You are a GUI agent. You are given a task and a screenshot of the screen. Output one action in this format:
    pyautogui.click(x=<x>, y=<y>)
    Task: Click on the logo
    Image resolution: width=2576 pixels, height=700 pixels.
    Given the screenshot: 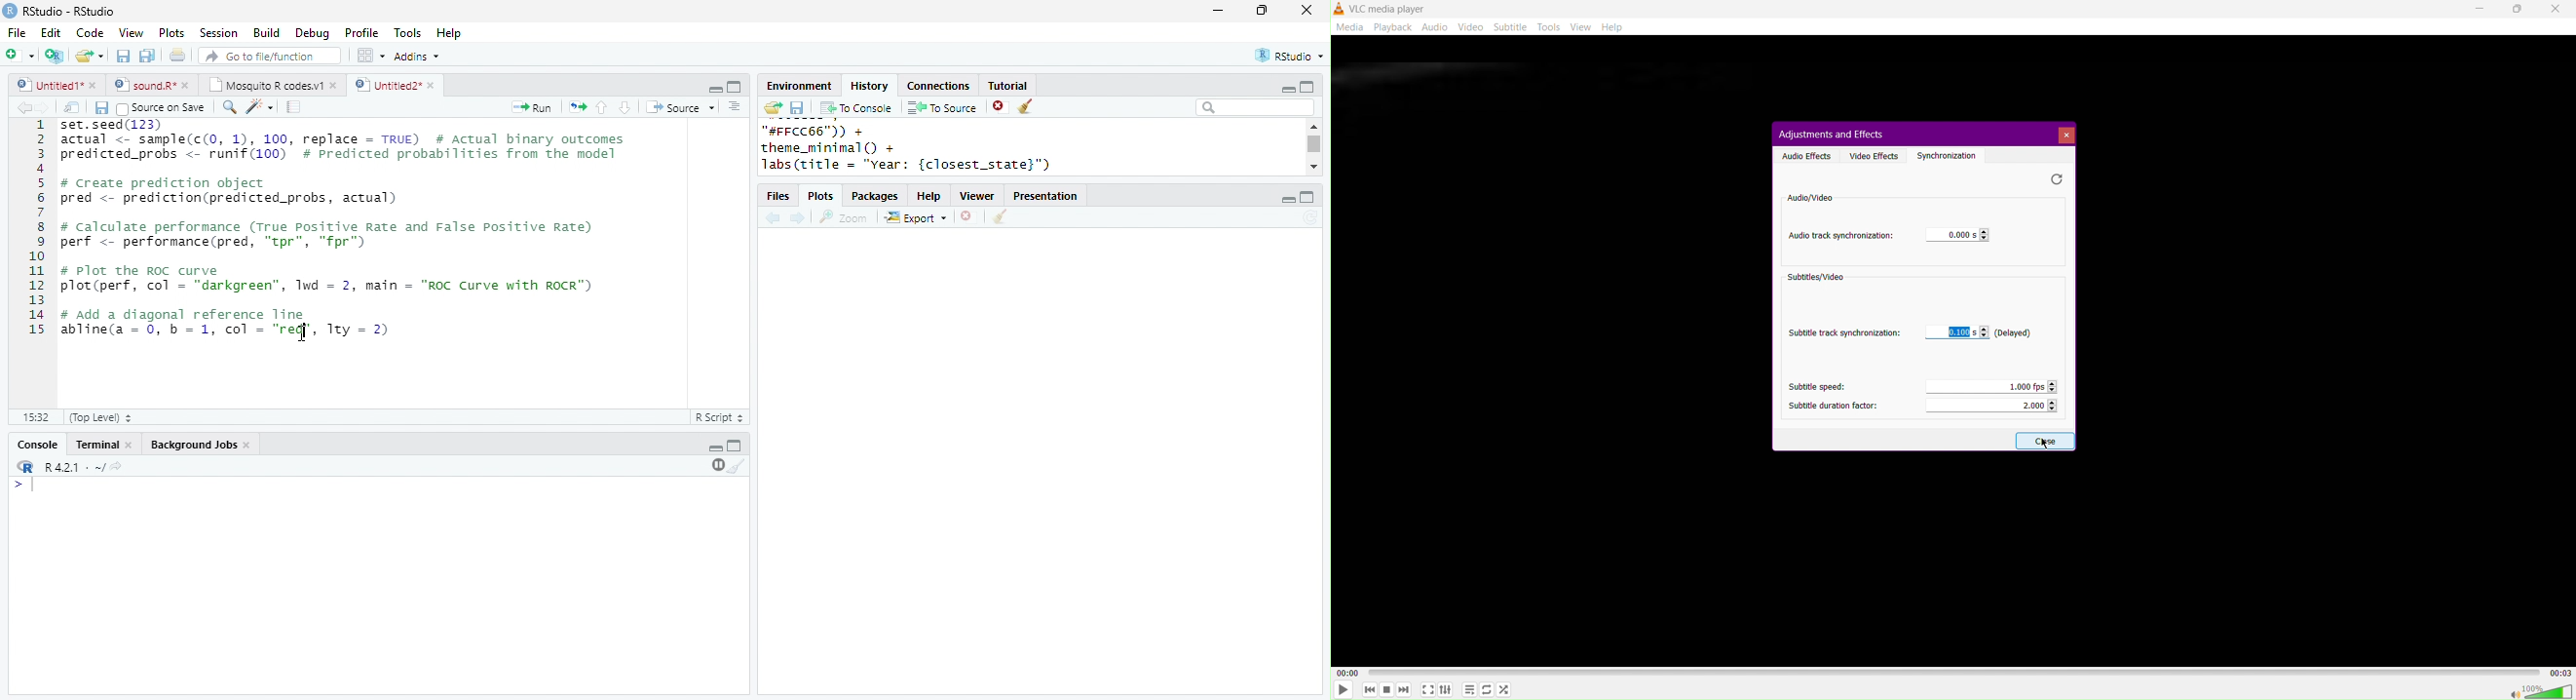 What is the action you would take?
    pyautogui.click(x=10, y=10)
    